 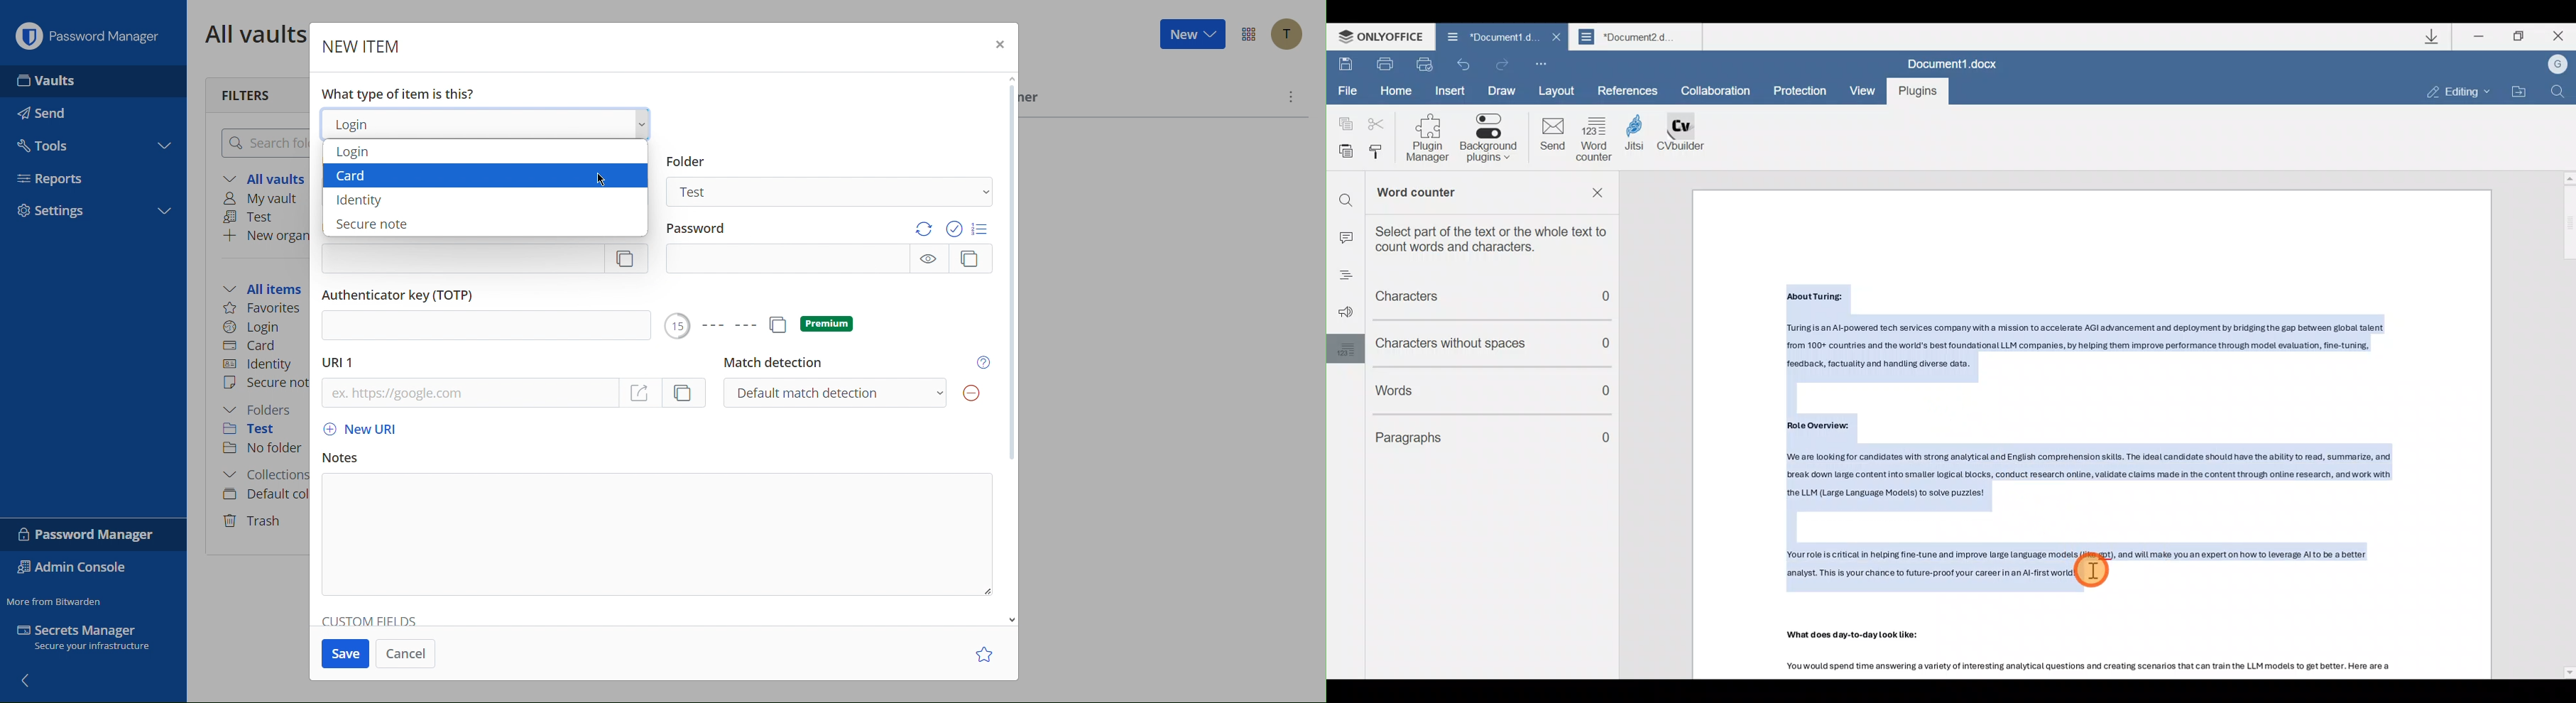 What do you see at coordinates (519, 396) in the screenshot?
I see `URL` at bounding box center [519, 396].